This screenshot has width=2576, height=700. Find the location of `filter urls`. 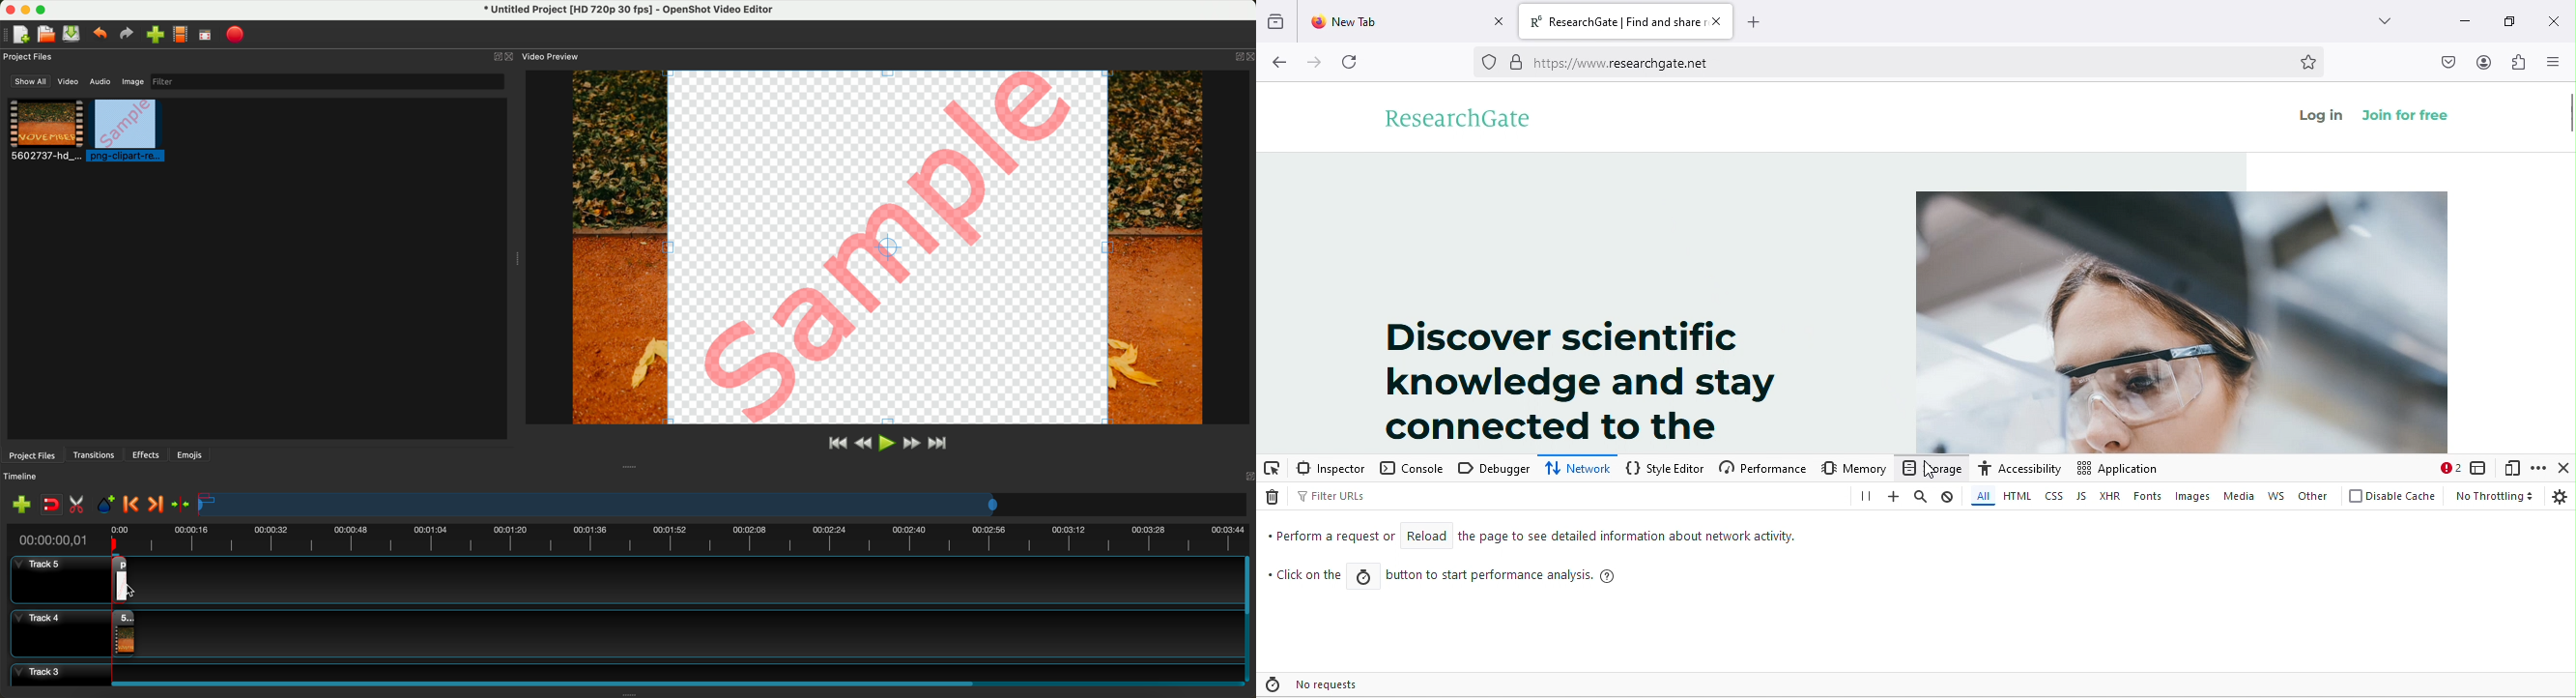

filter urls is located at coordinates (1351, 496).